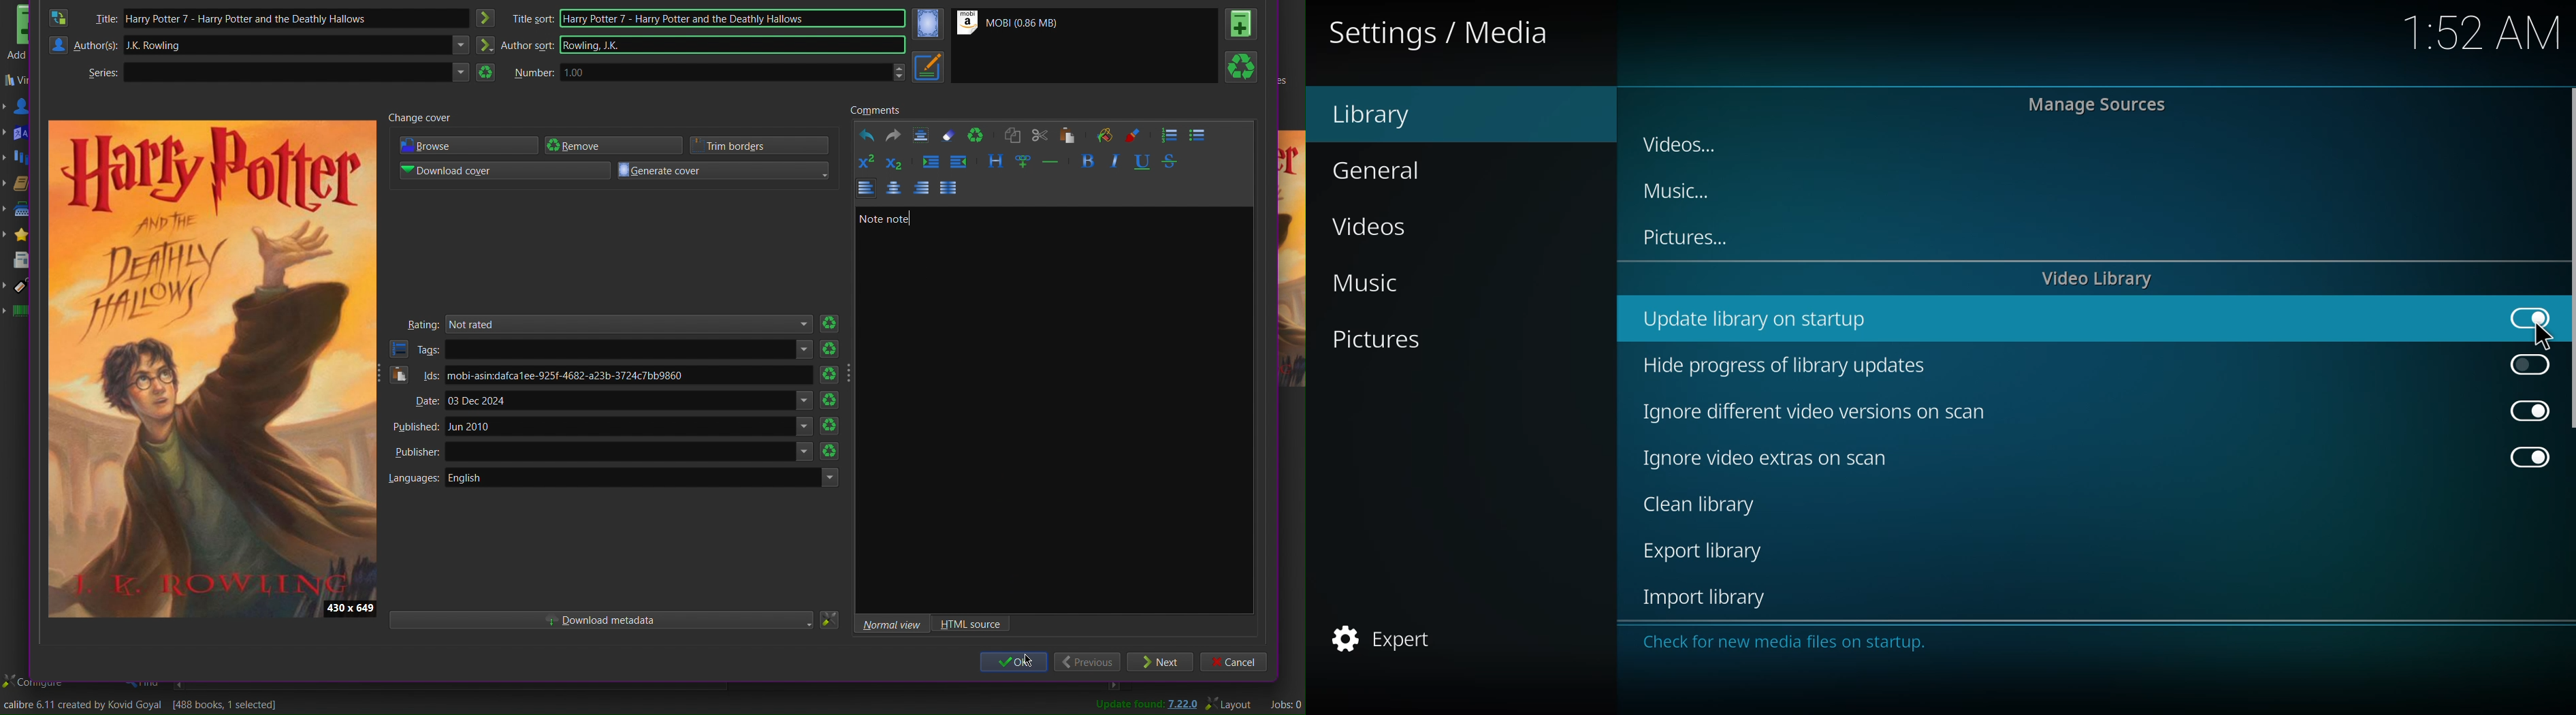  I want to click on music, so click(1681, 191).